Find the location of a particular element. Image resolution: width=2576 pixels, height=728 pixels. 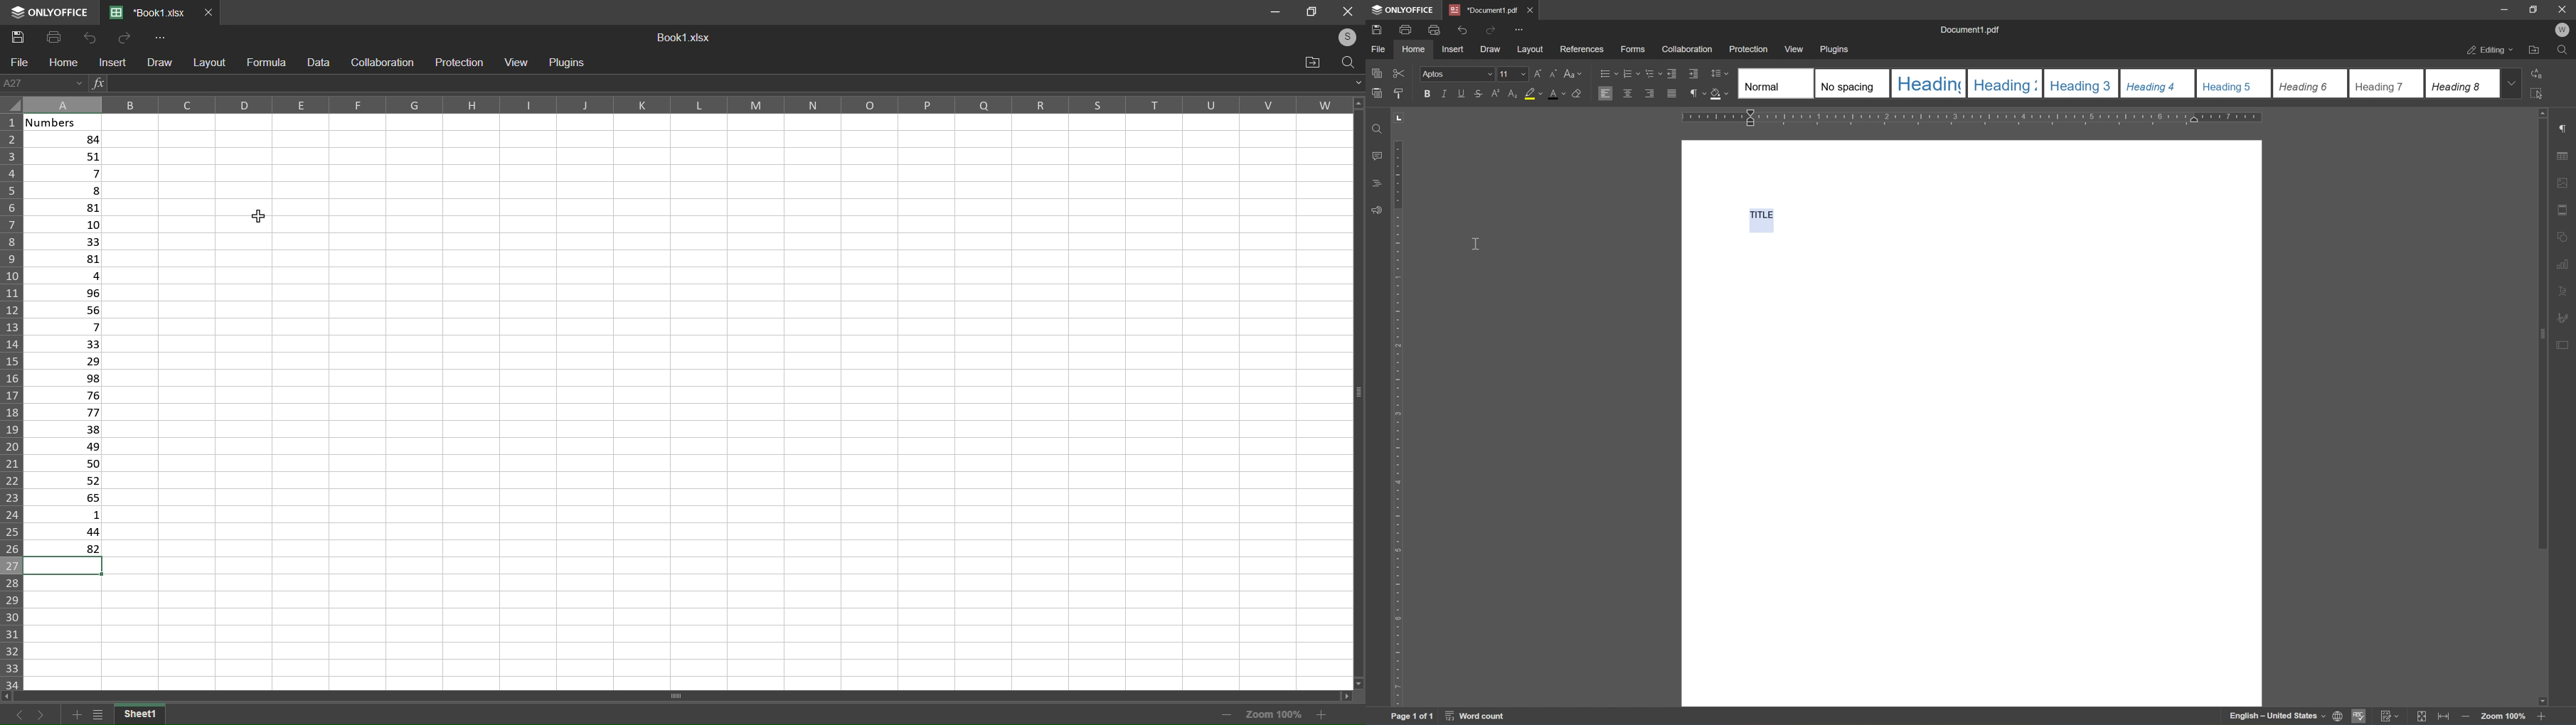

highlight color is located at coordinates (1534, 94).